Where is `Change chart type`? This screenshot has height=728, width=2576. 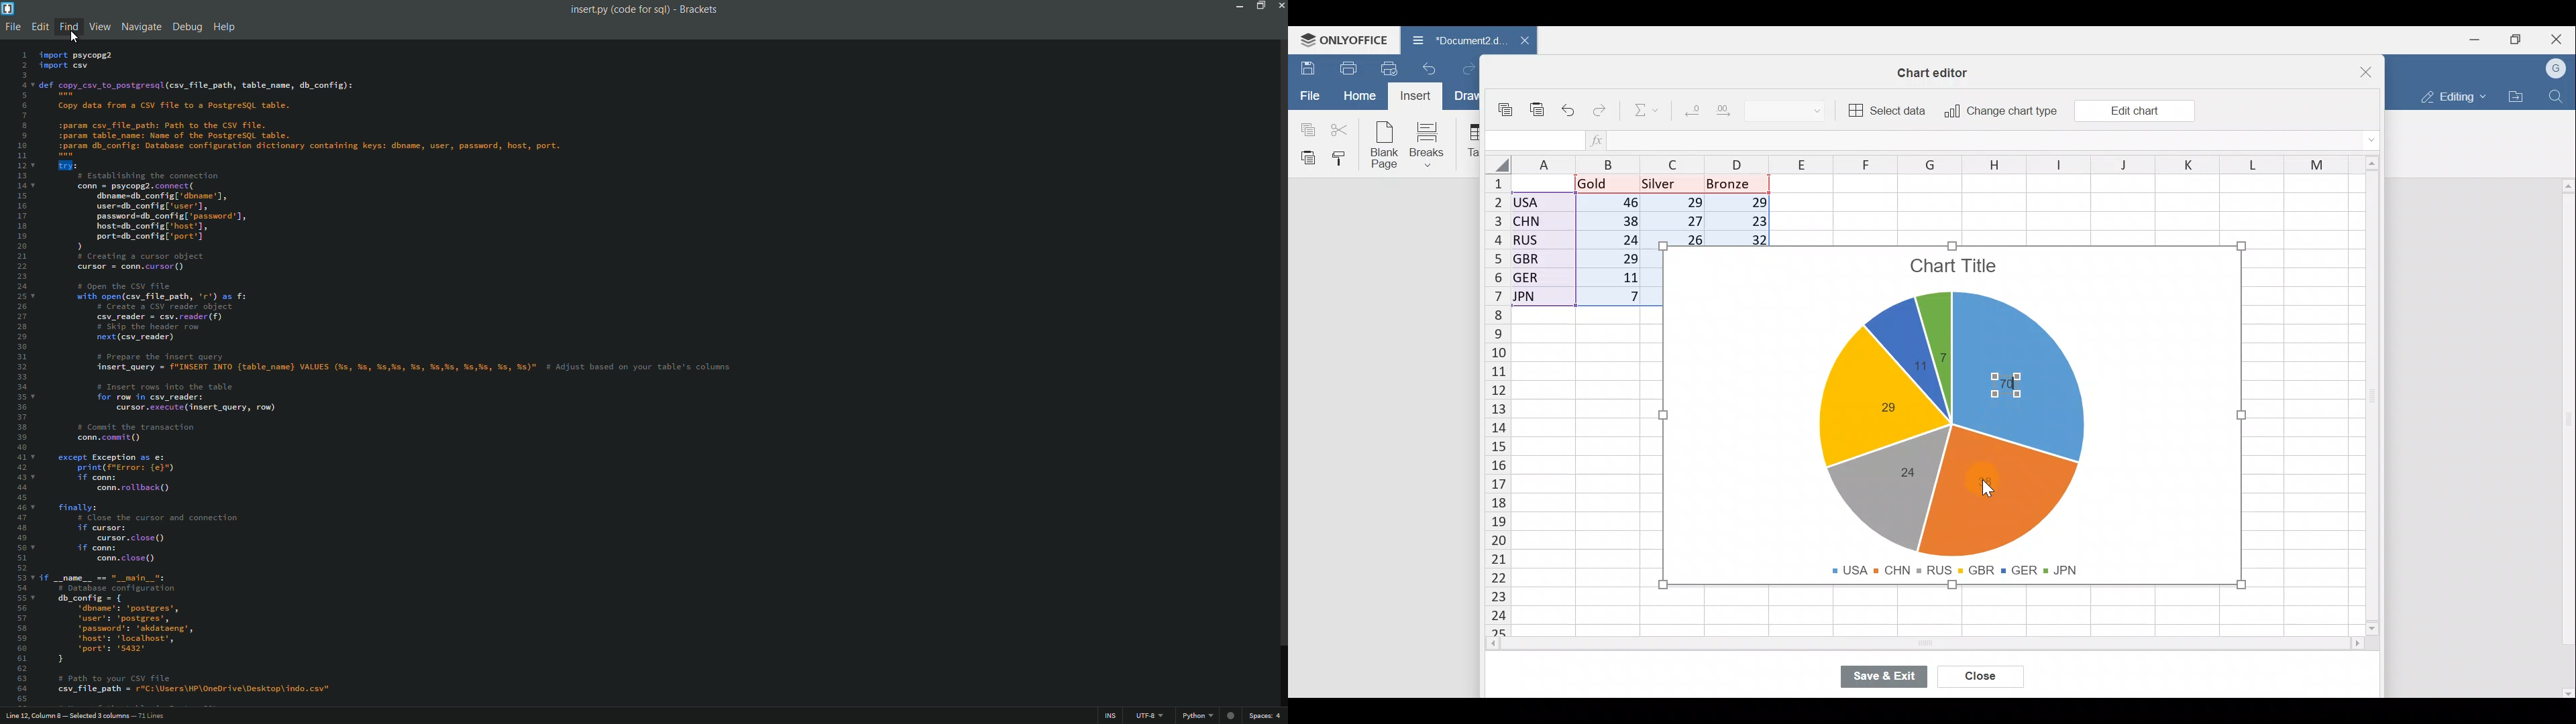 Change chart type is located at coordinates (1996, 112).